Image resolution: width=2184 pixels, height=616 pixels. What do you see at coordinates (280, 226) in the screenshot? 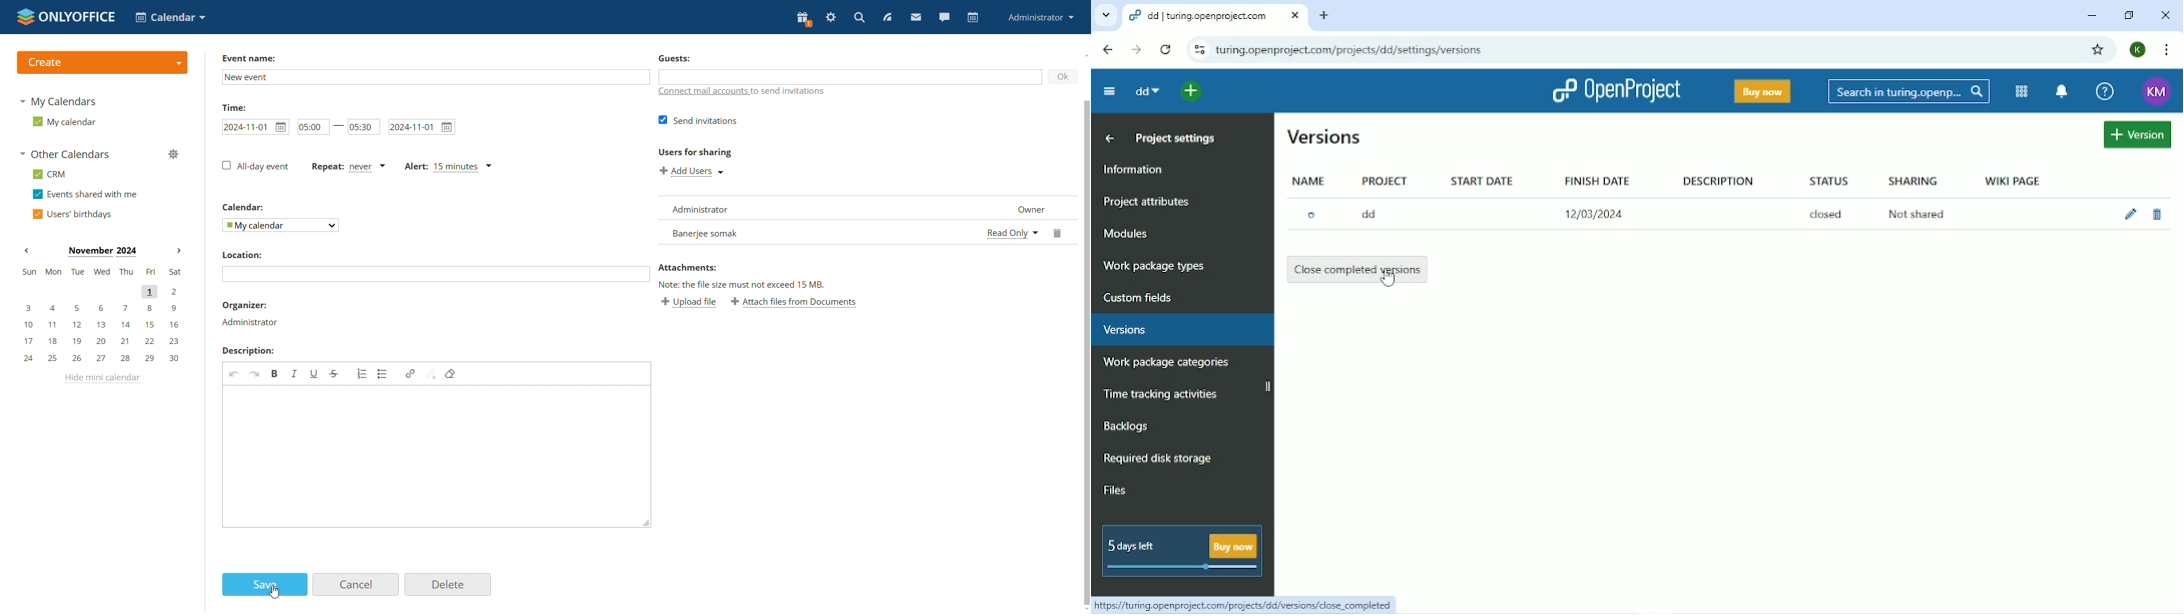
I see `My calendar` at bounding box center [280, 226].